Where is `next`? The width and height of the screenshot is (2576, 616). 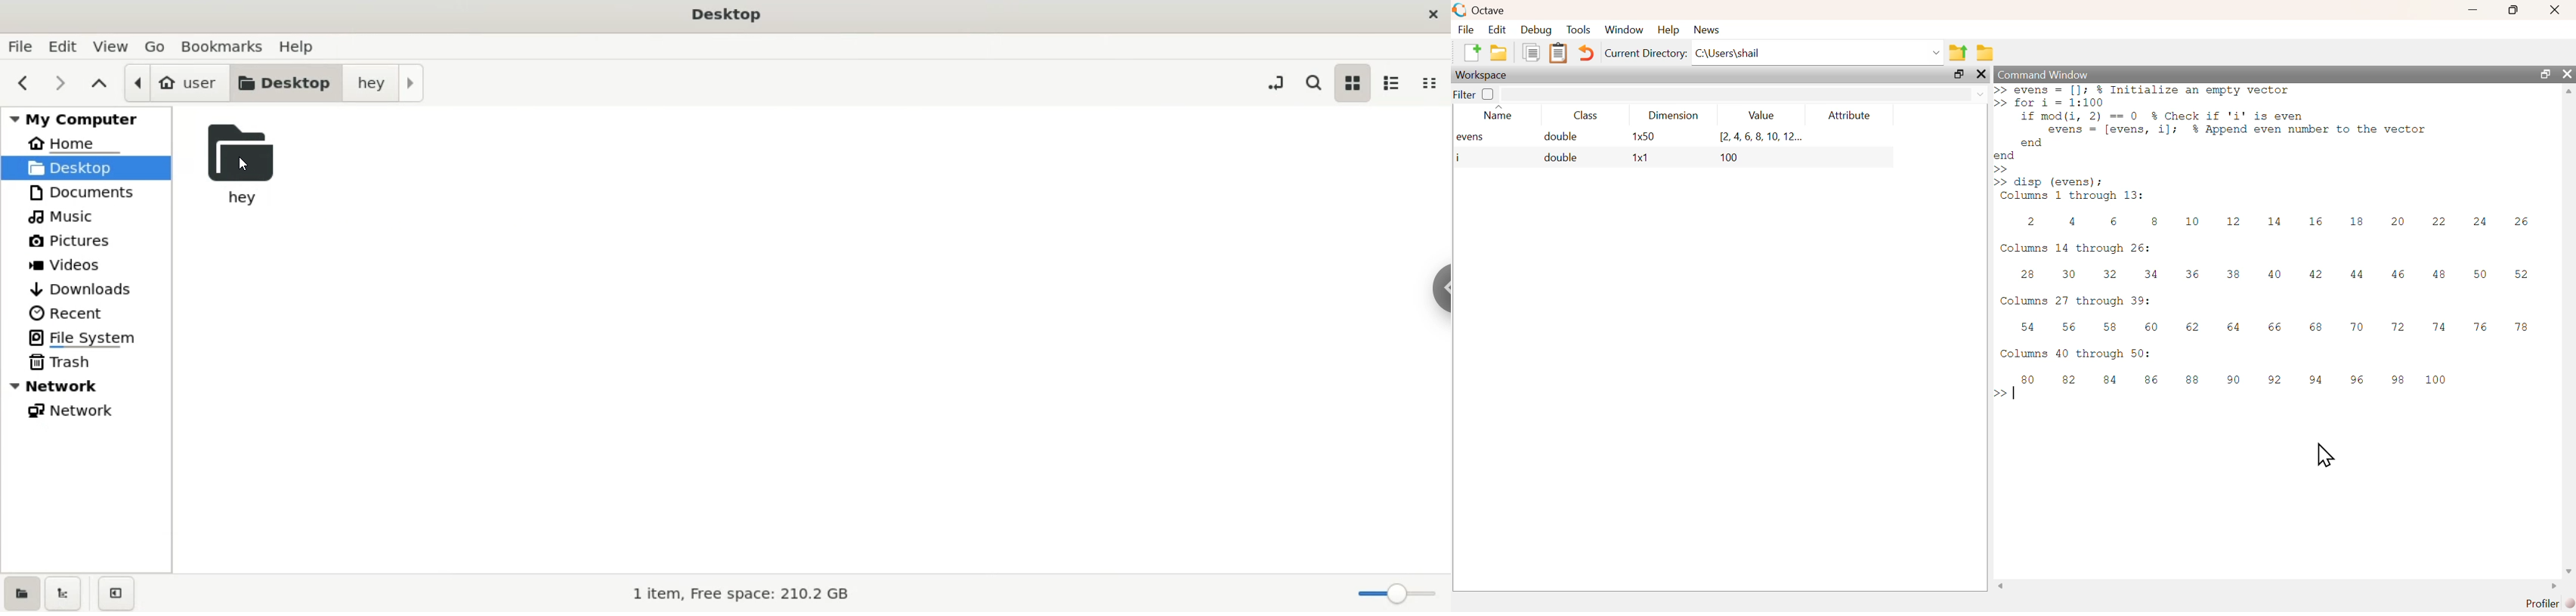
next is located at coordinates (62, 83).